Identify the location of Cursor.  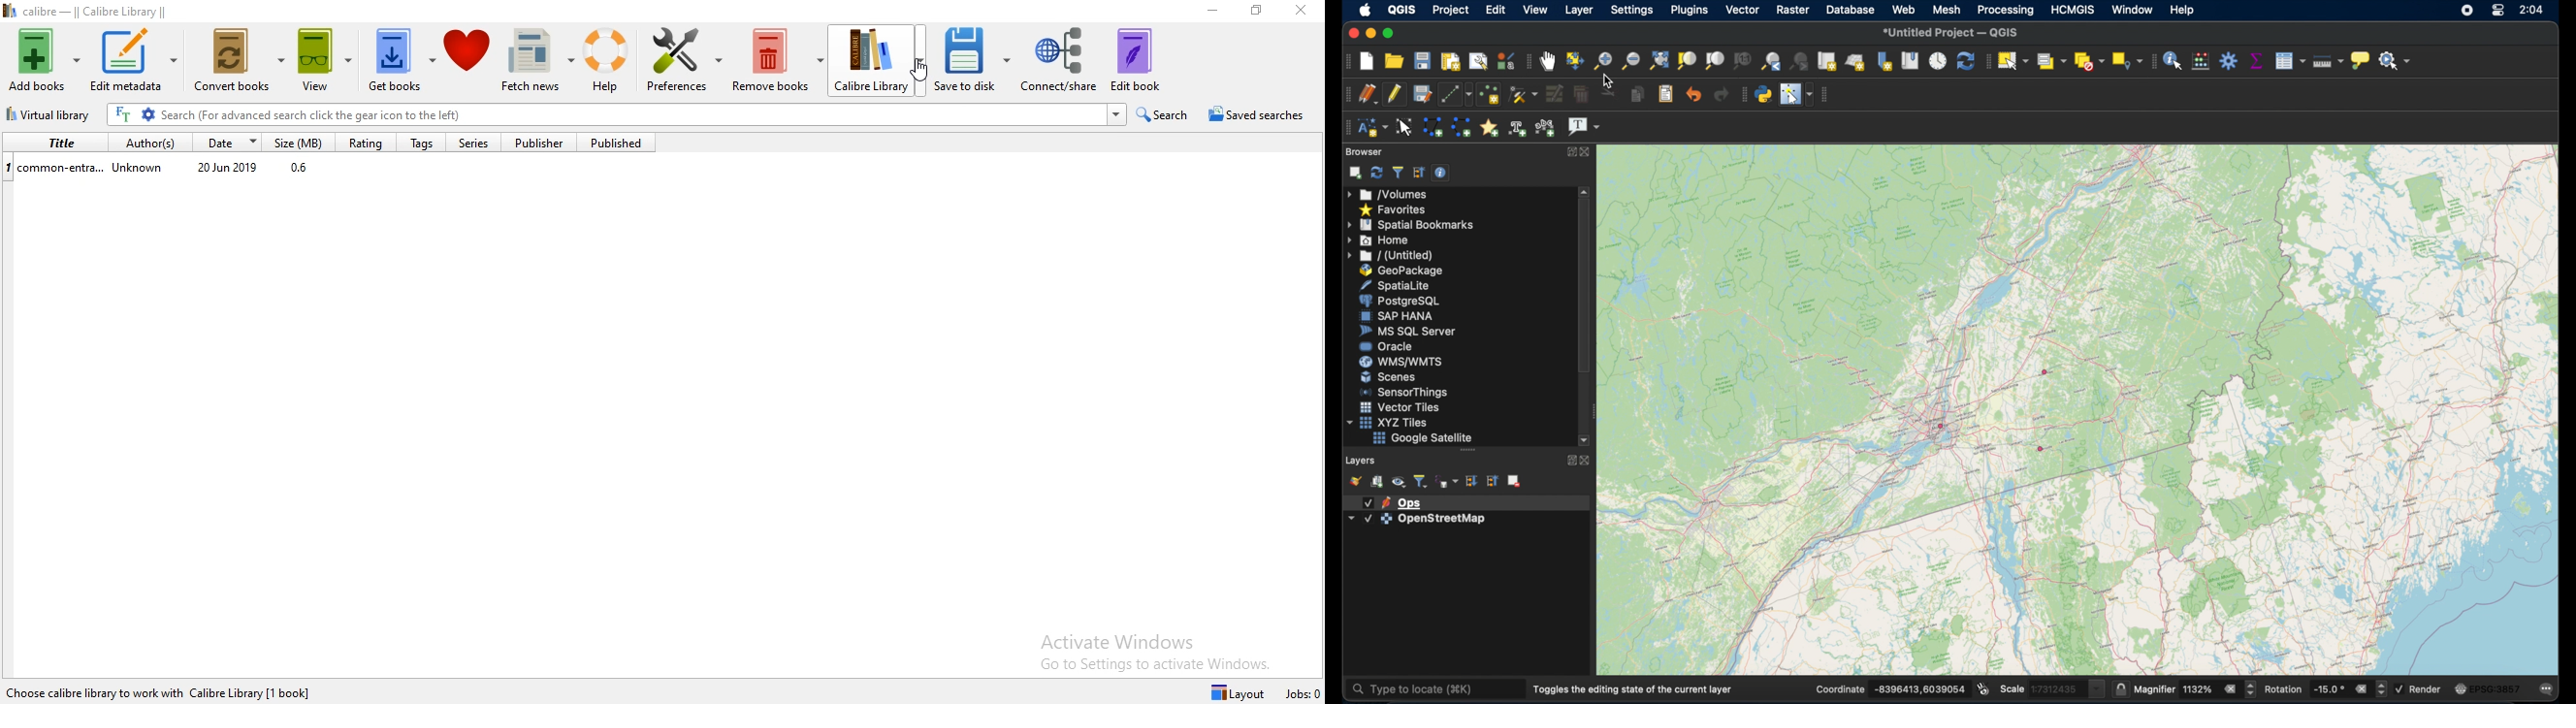
(918, 73).